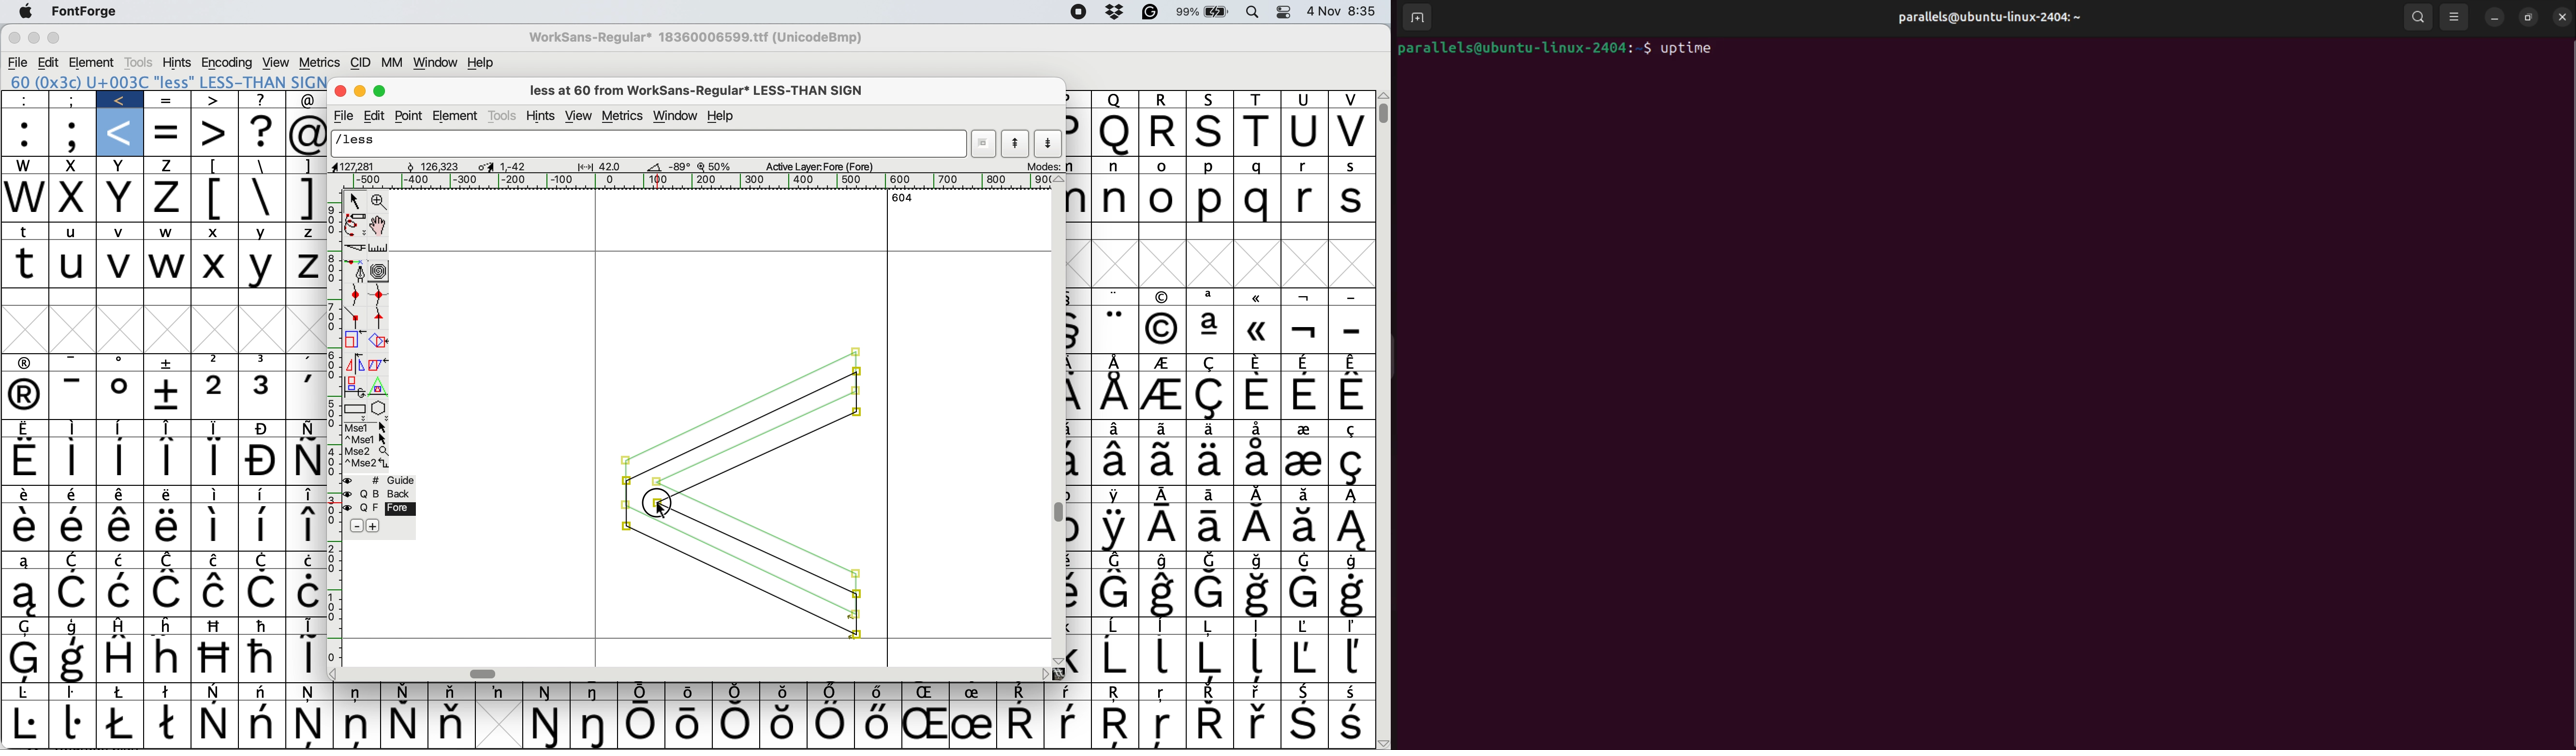  Describe the element at coordinates (27, 595) in the screenshot. I see `Symbol` at that location.